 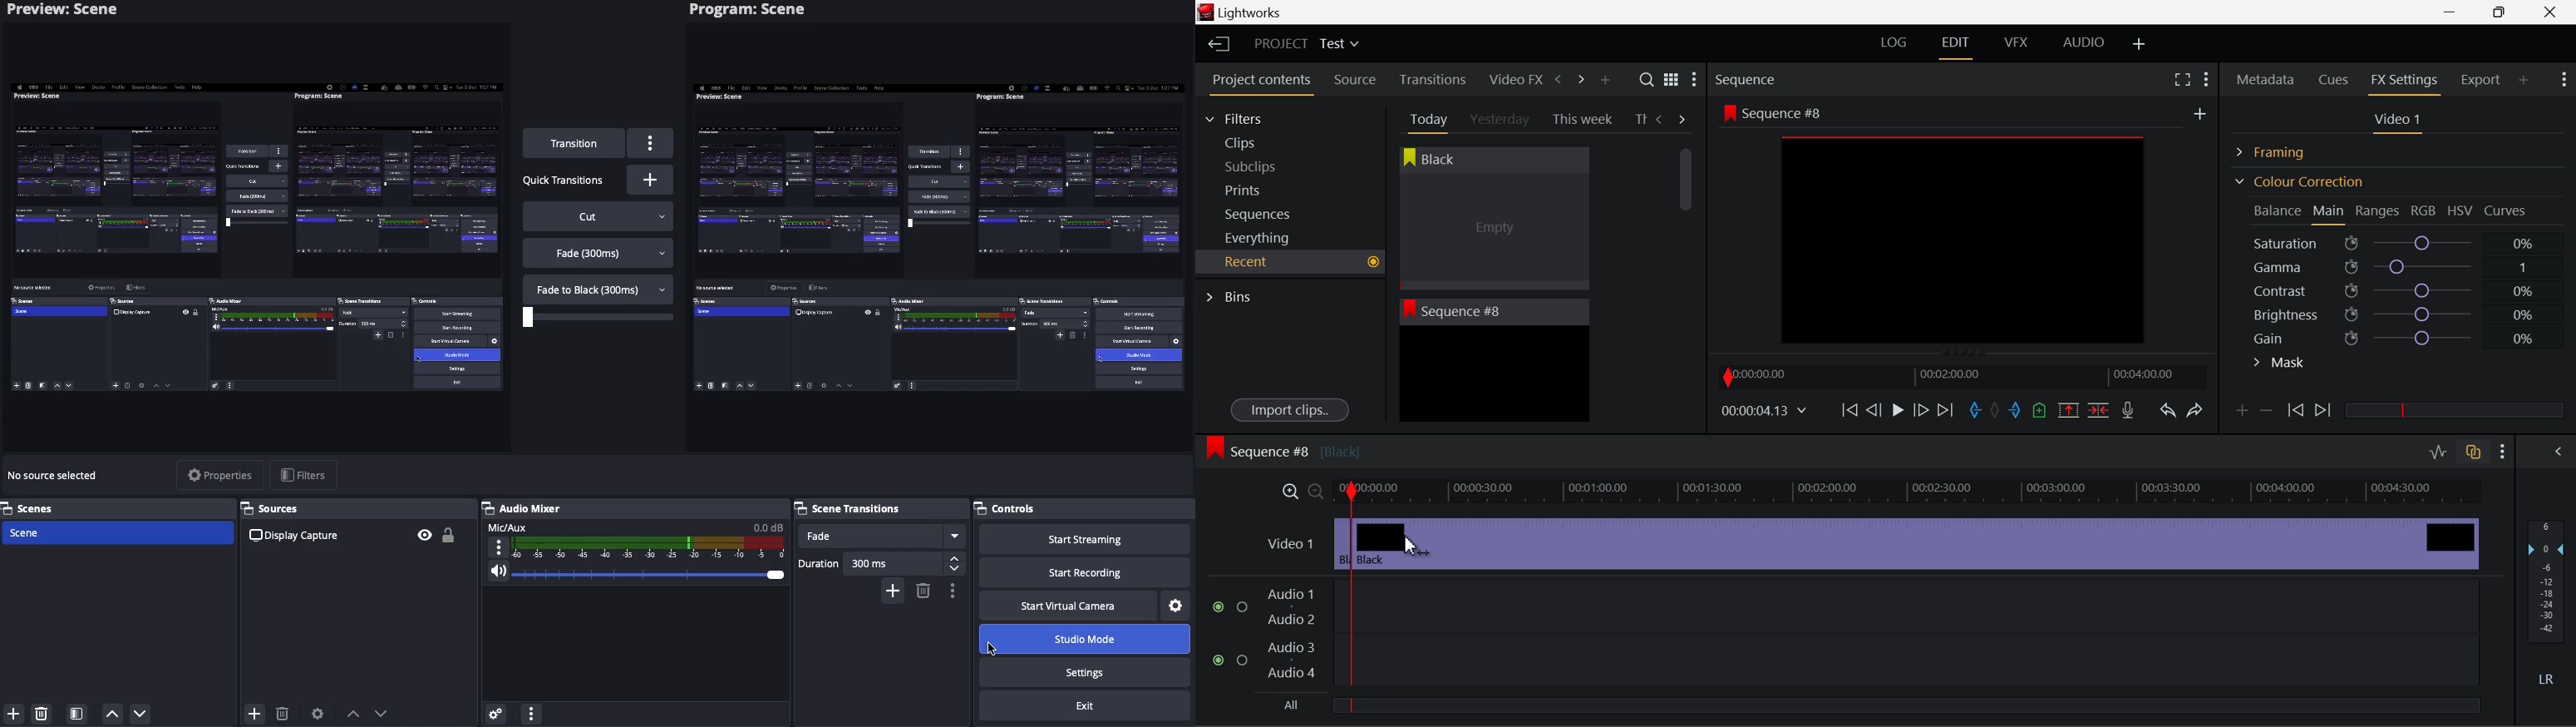 I want to click on Add keyframe, so click(x=2240, y=413).